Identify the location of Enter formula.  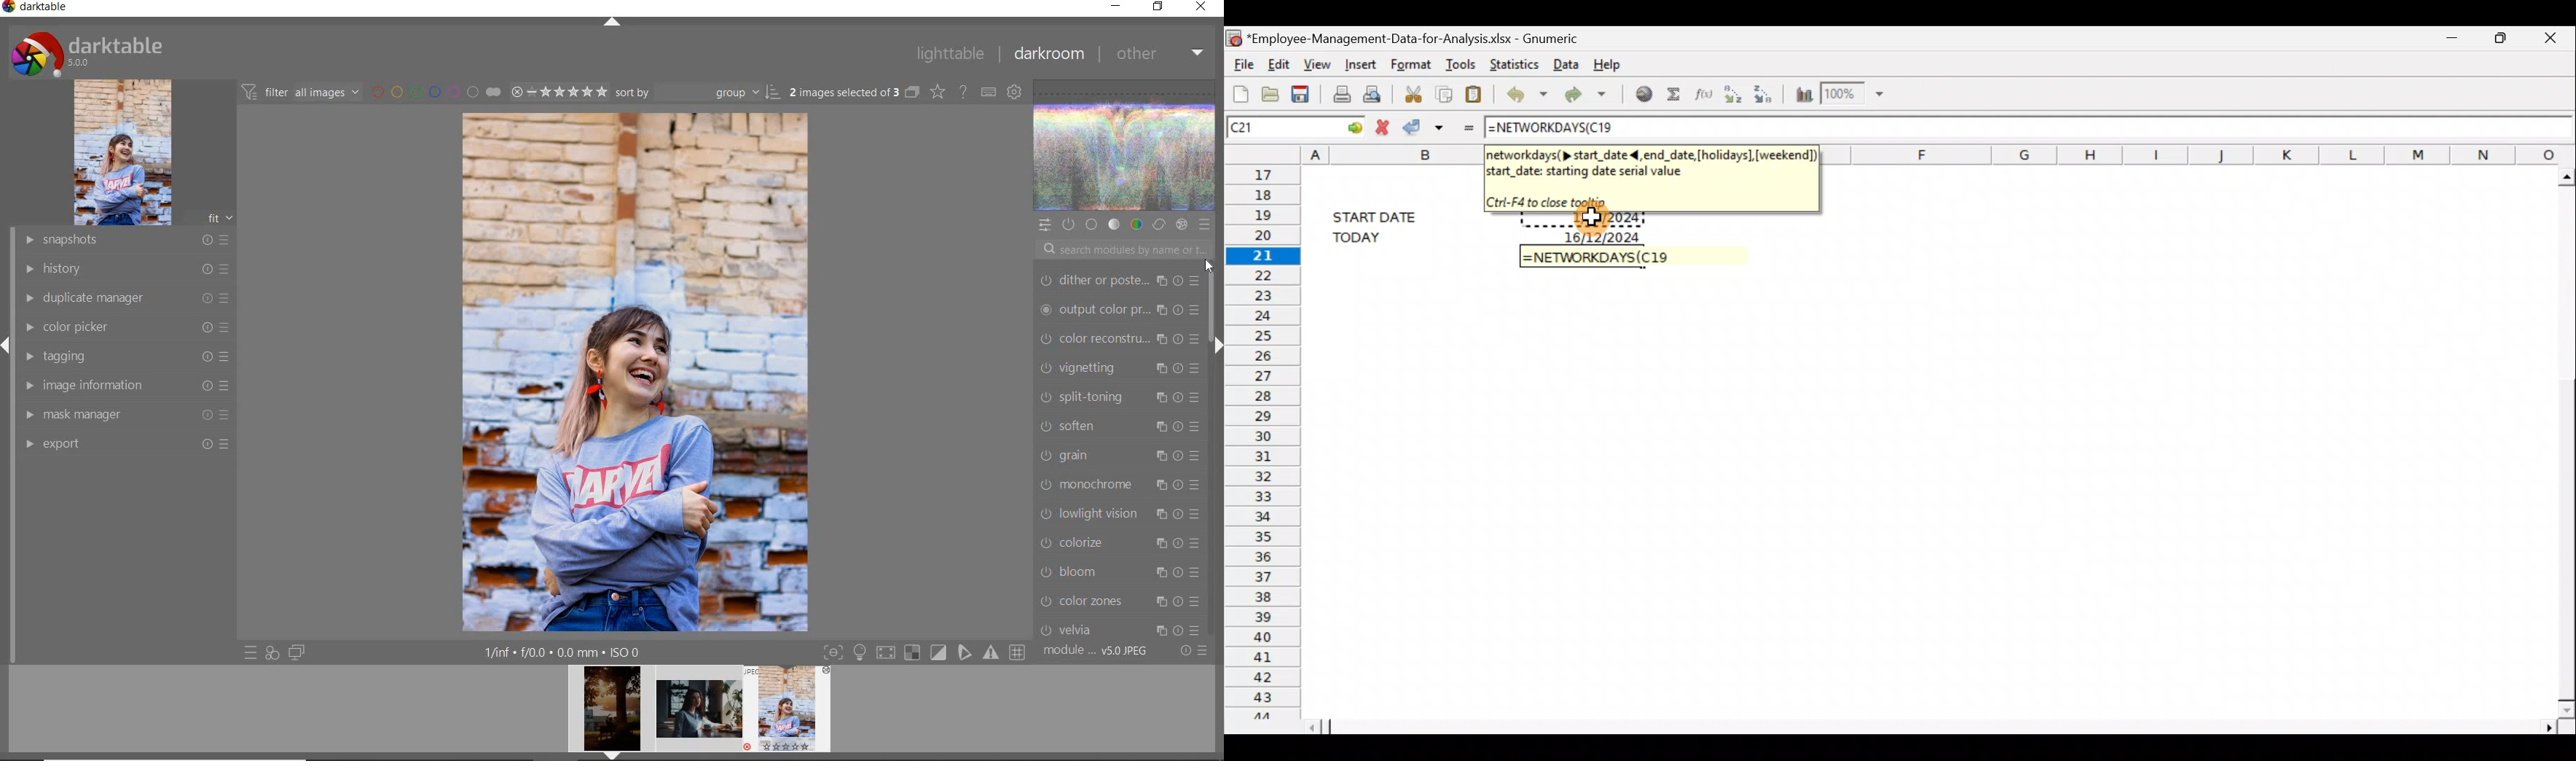
(1465, 126).